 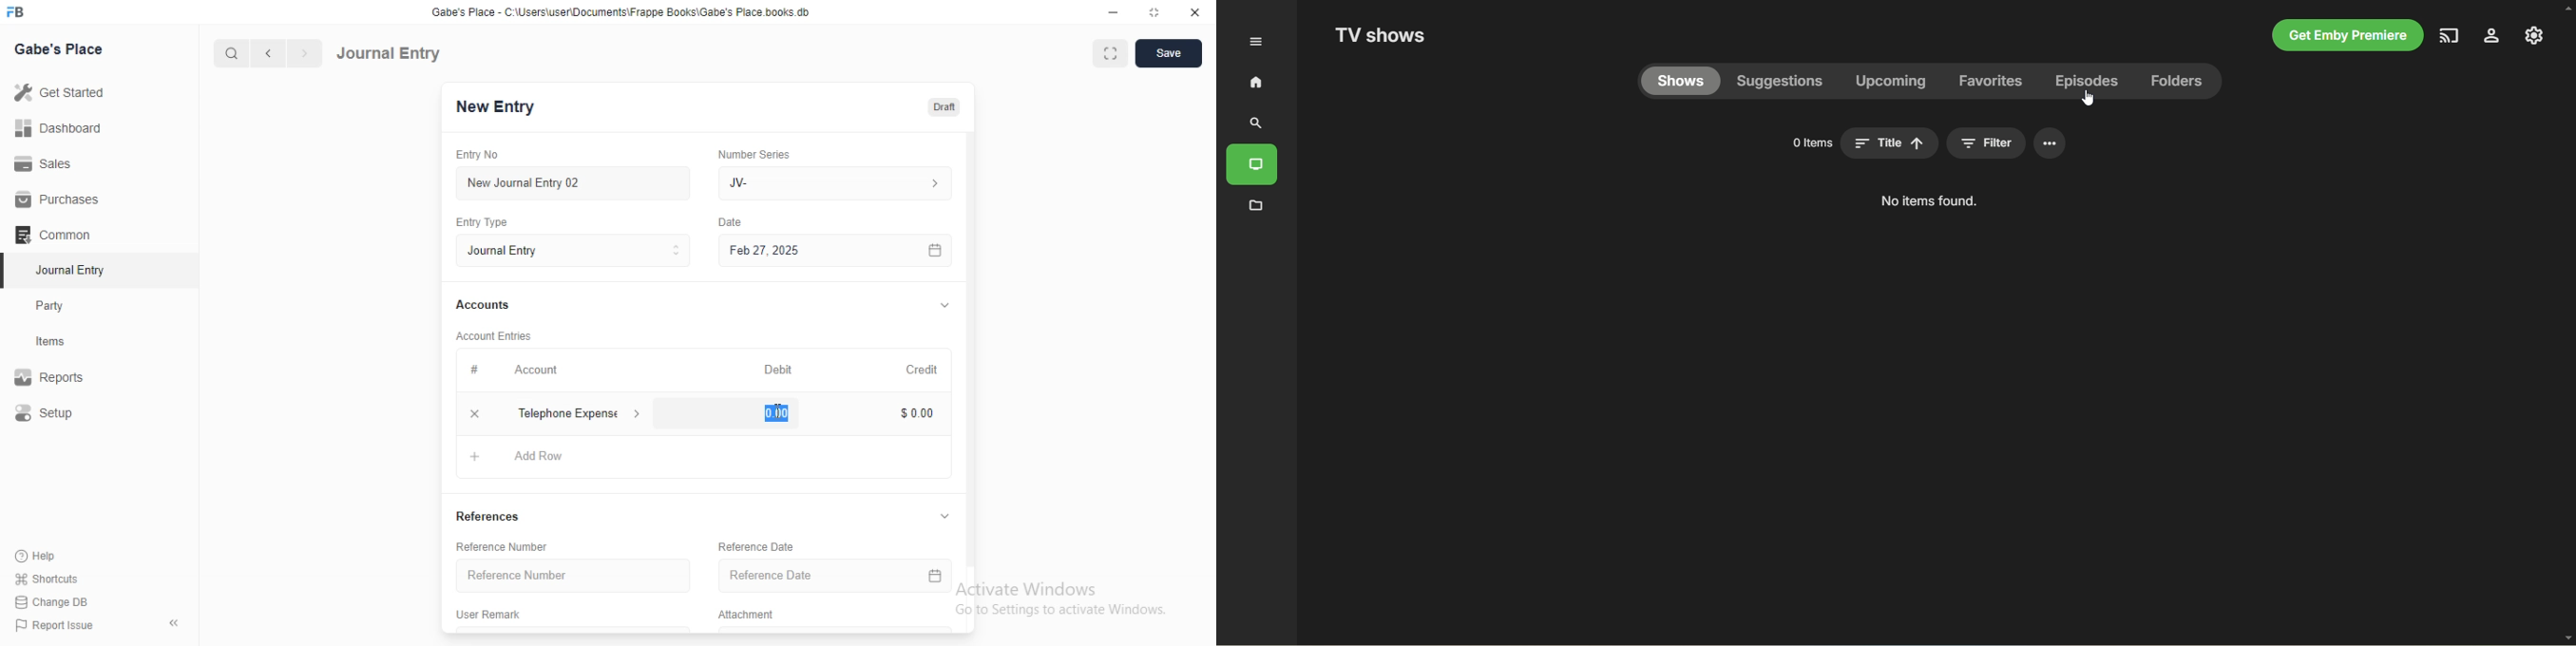 I want to click on Close, so click(x=1196, y=12).